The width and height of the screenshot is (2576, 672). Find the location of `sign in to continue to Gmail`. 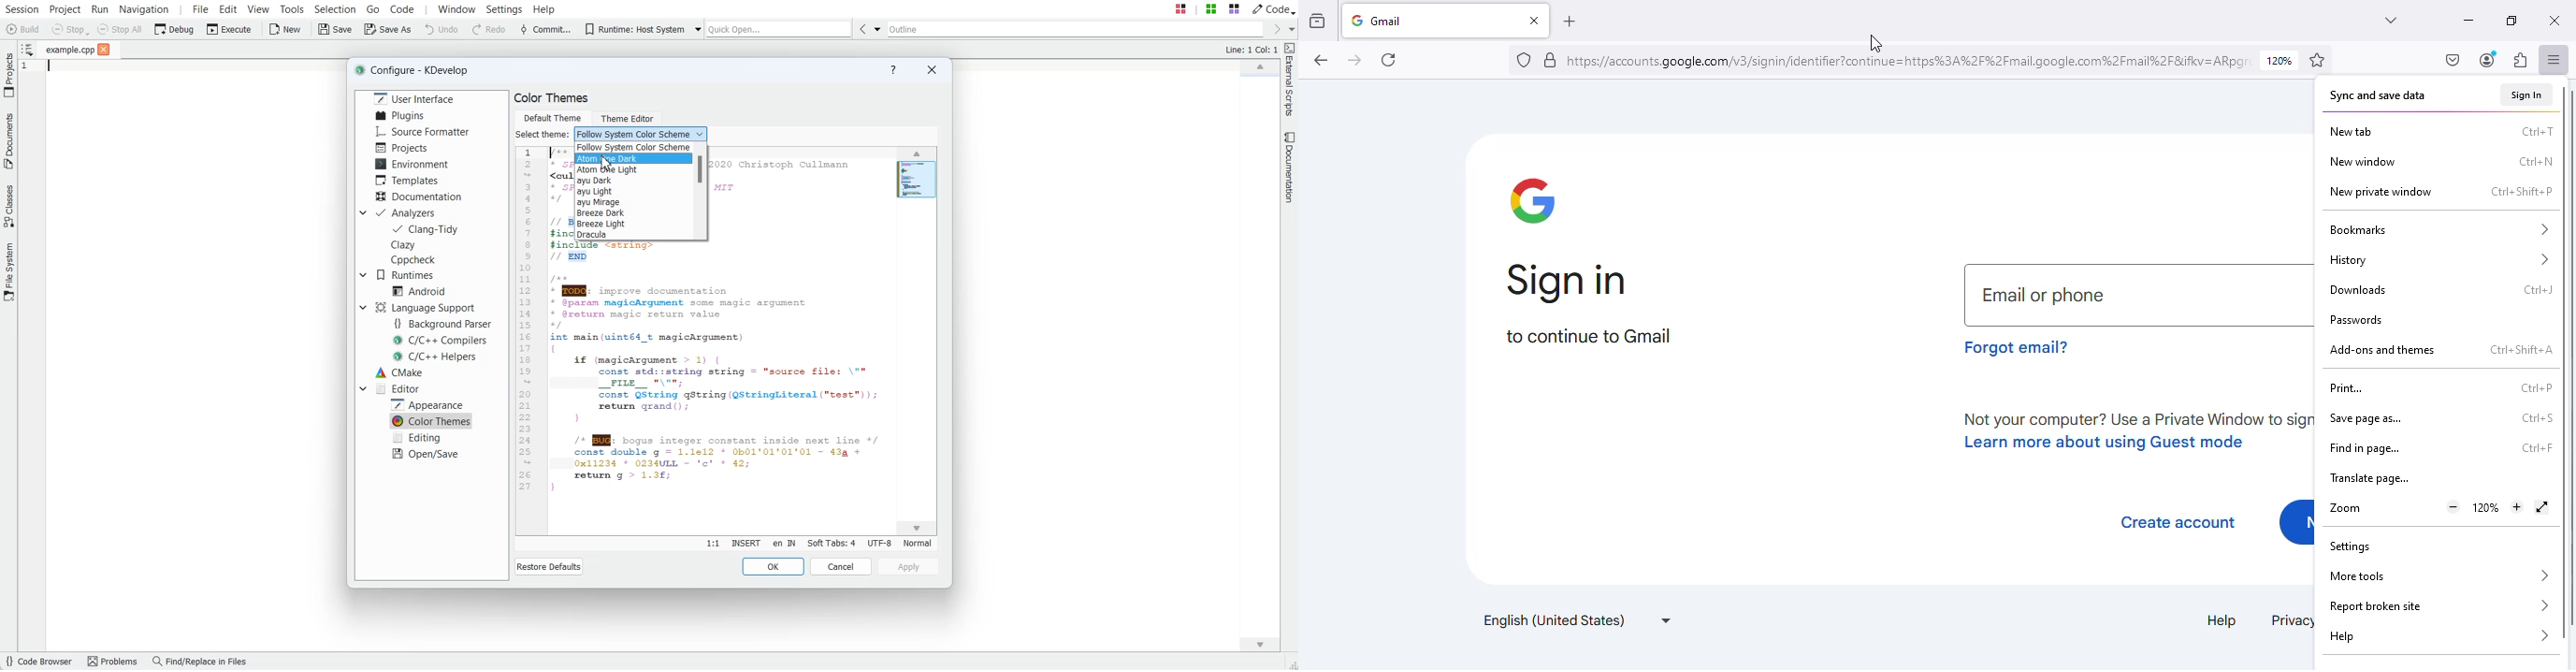

sign in to continue to Gmail is located at coordinates (1590, 307).